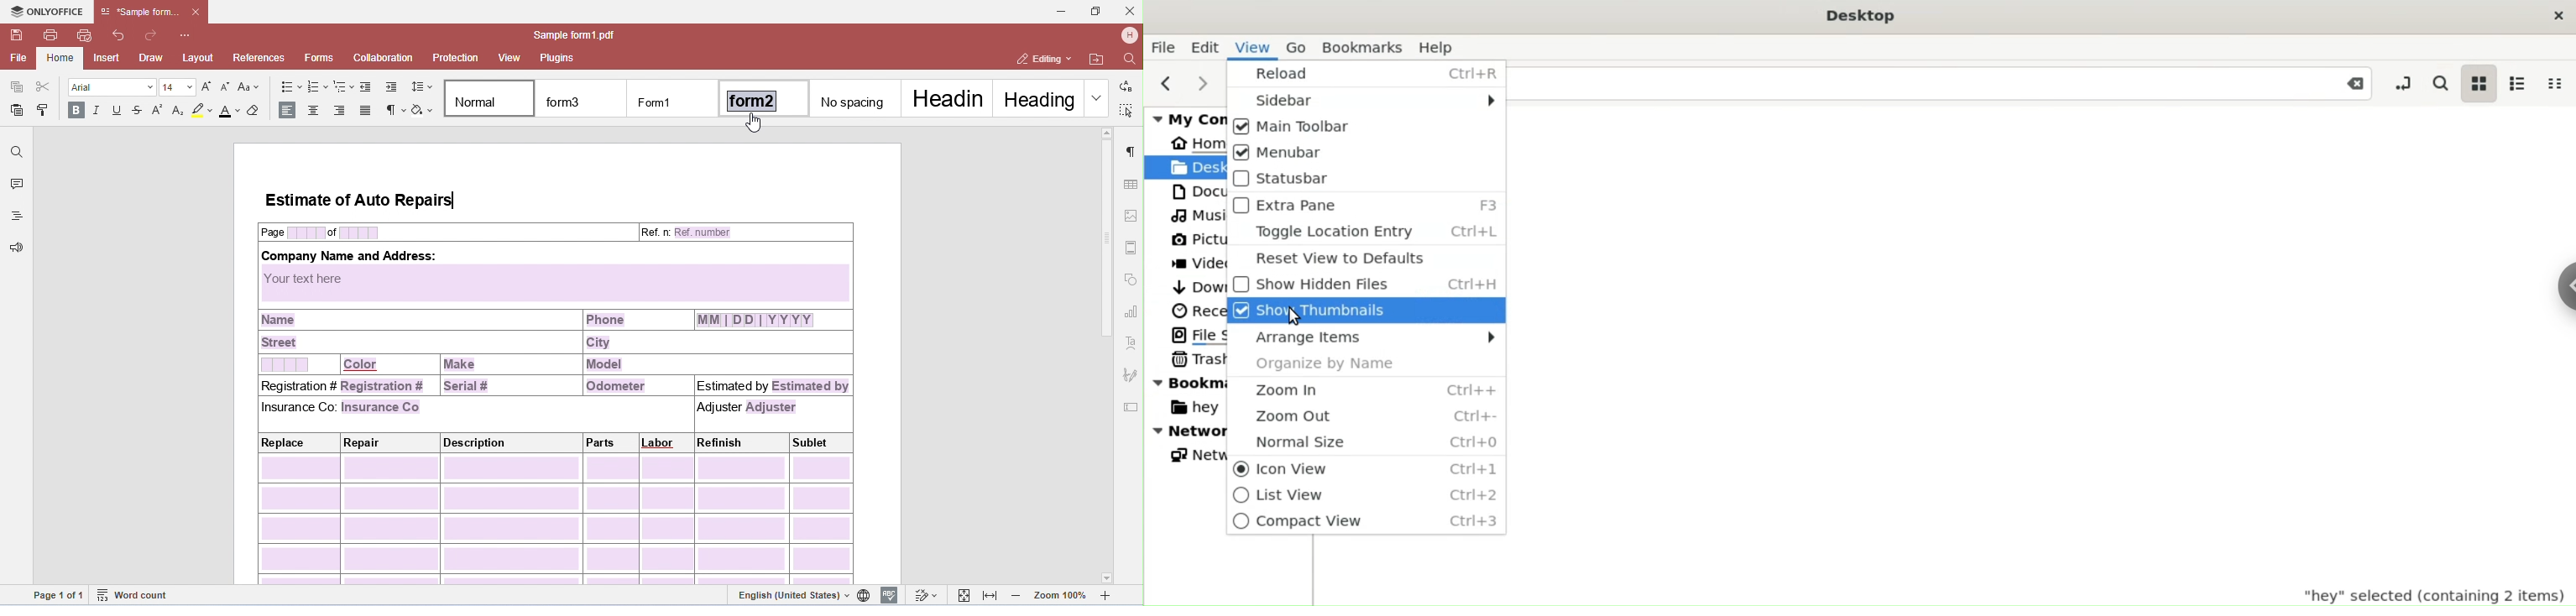 The height and width of the screenshot is (616, 2576). What do you see at coordinates (1364, 97) in the screenshot?
I see `Sidebar` at bounding box center [1364, 97].